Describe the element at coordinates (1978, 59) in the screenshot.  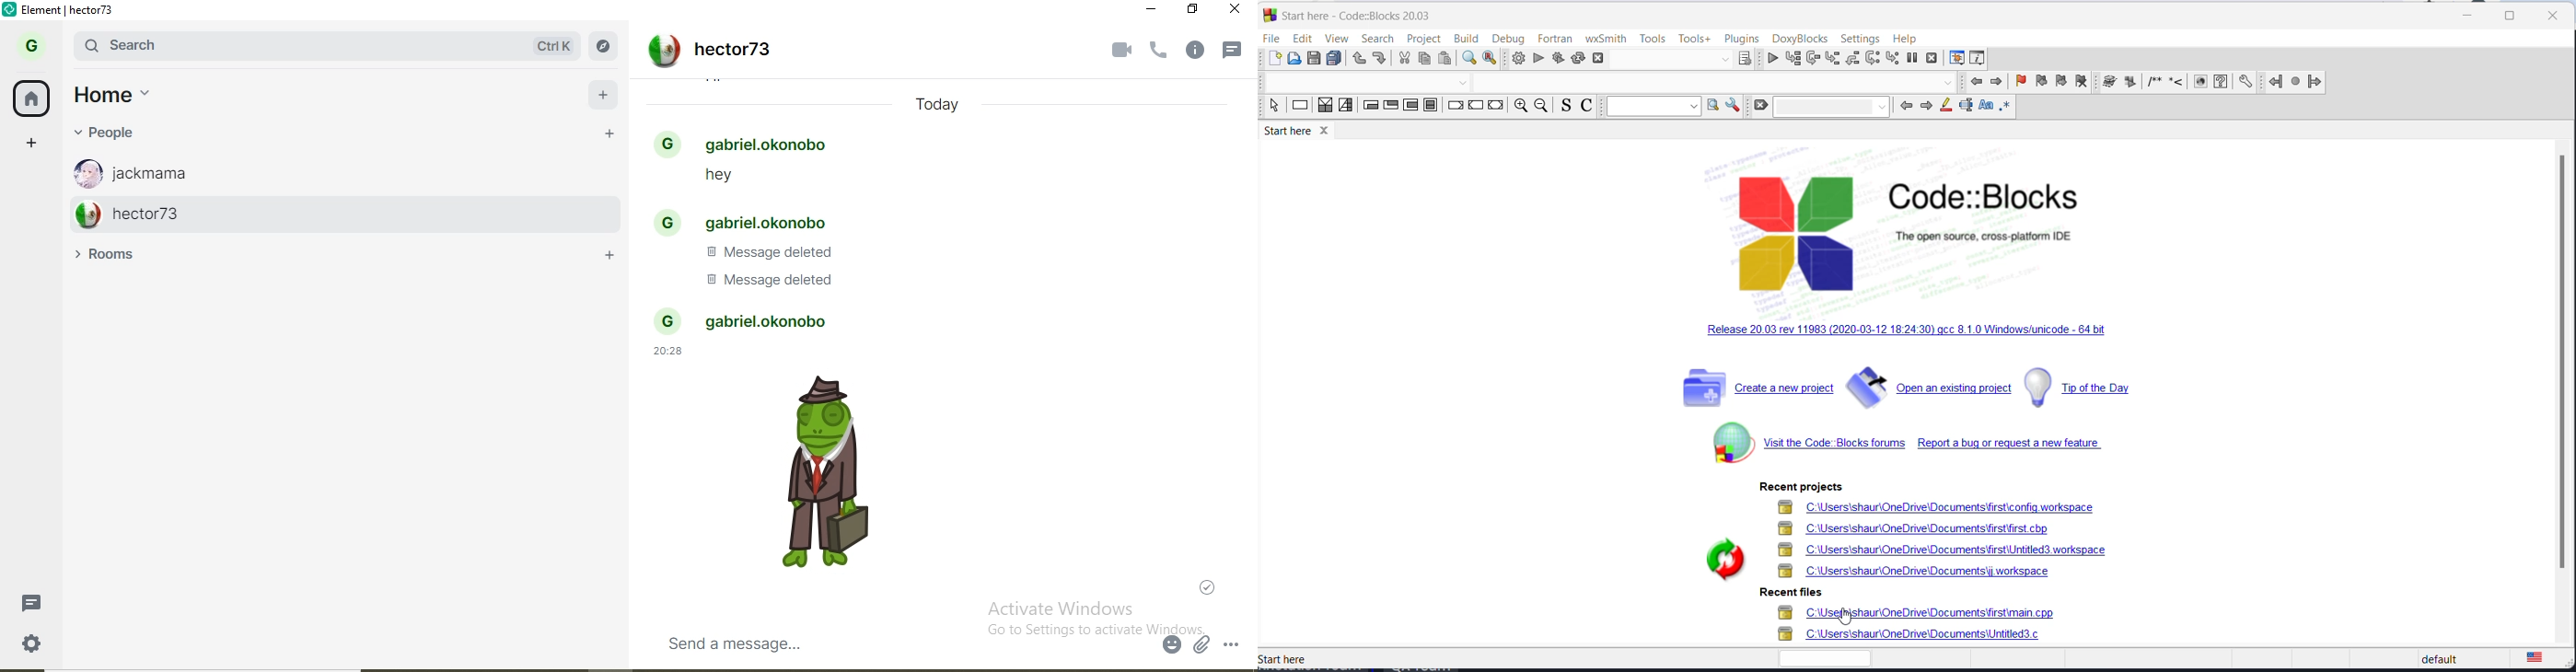
I see `VARIOUS INFO` at that location.